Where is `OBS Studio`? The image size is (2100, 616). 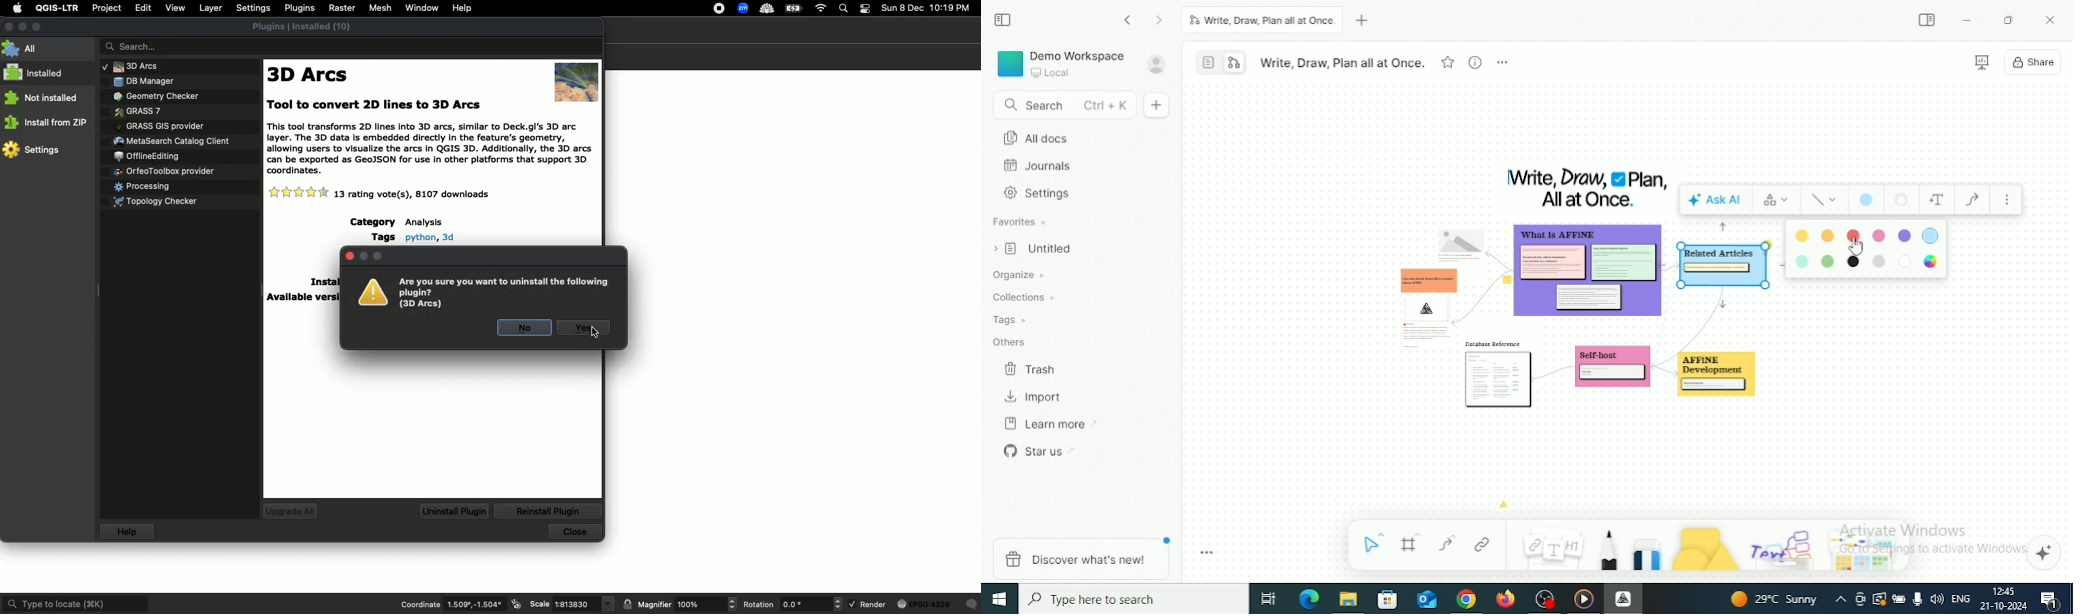
OBS Studio is located at coordinates (1547, 599).